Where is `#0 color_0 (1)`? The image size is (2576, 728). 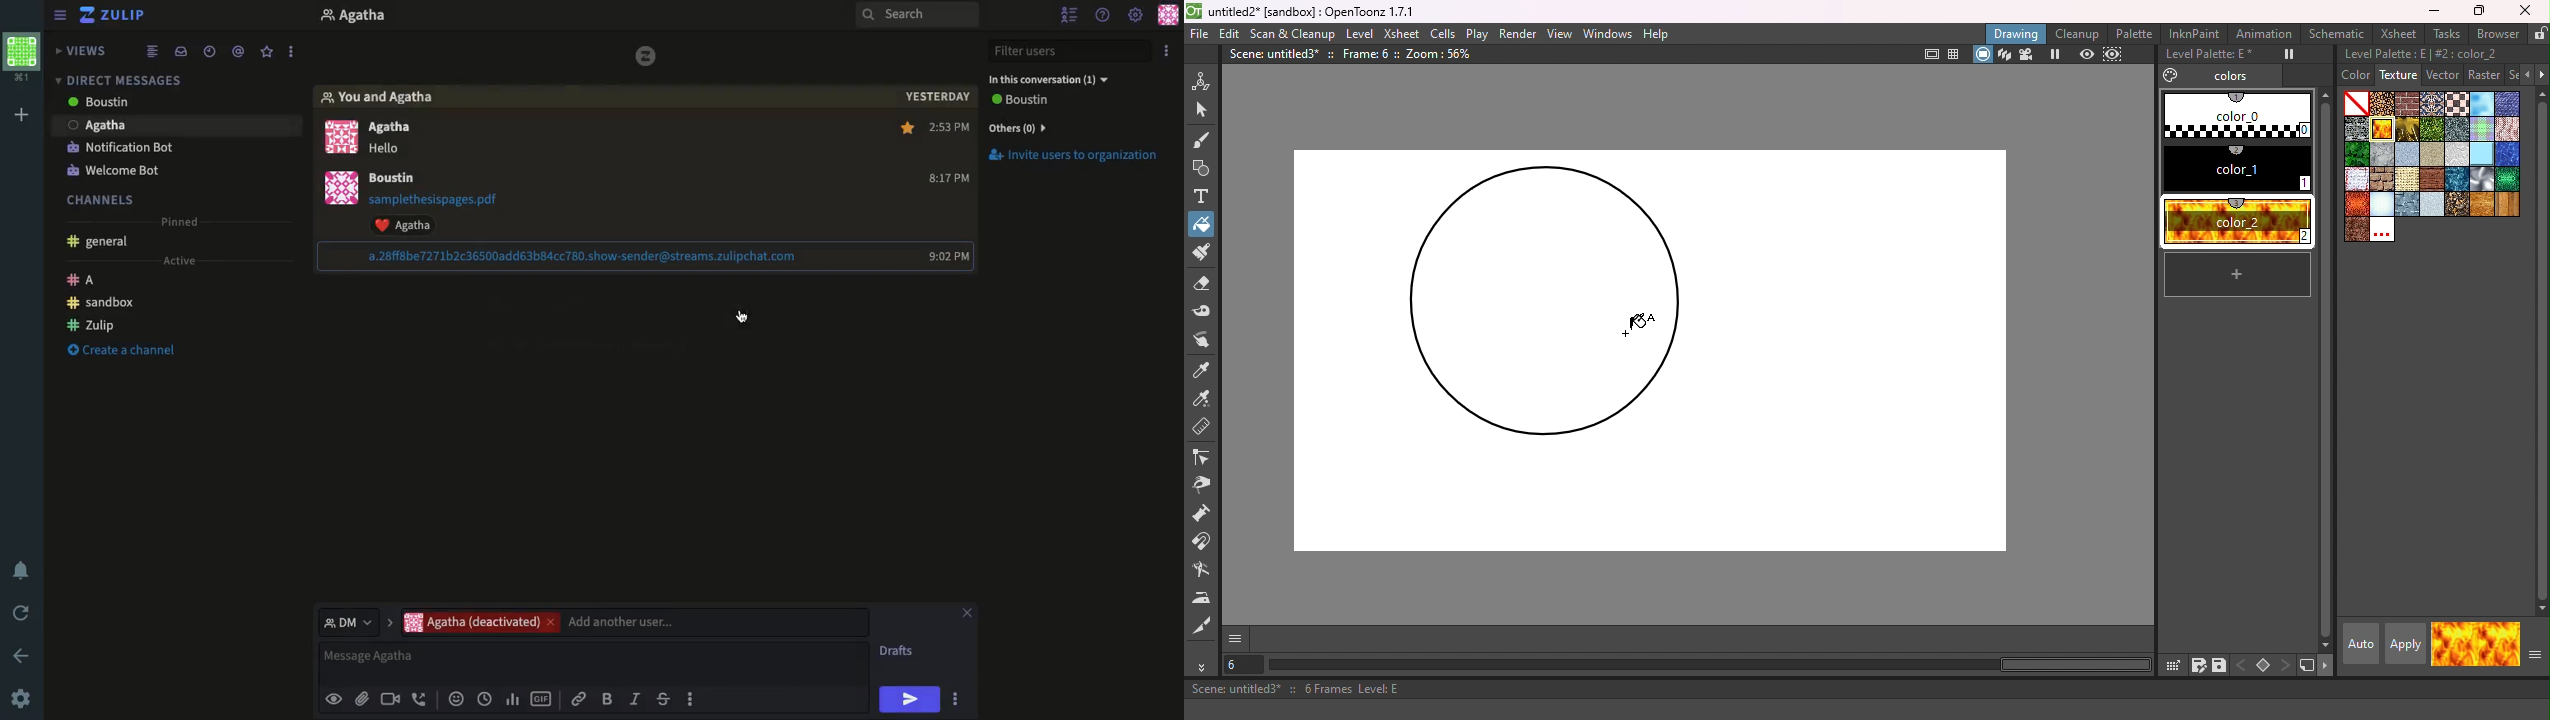
#0 color_0 (1) is located at coordinates (2235, 114).